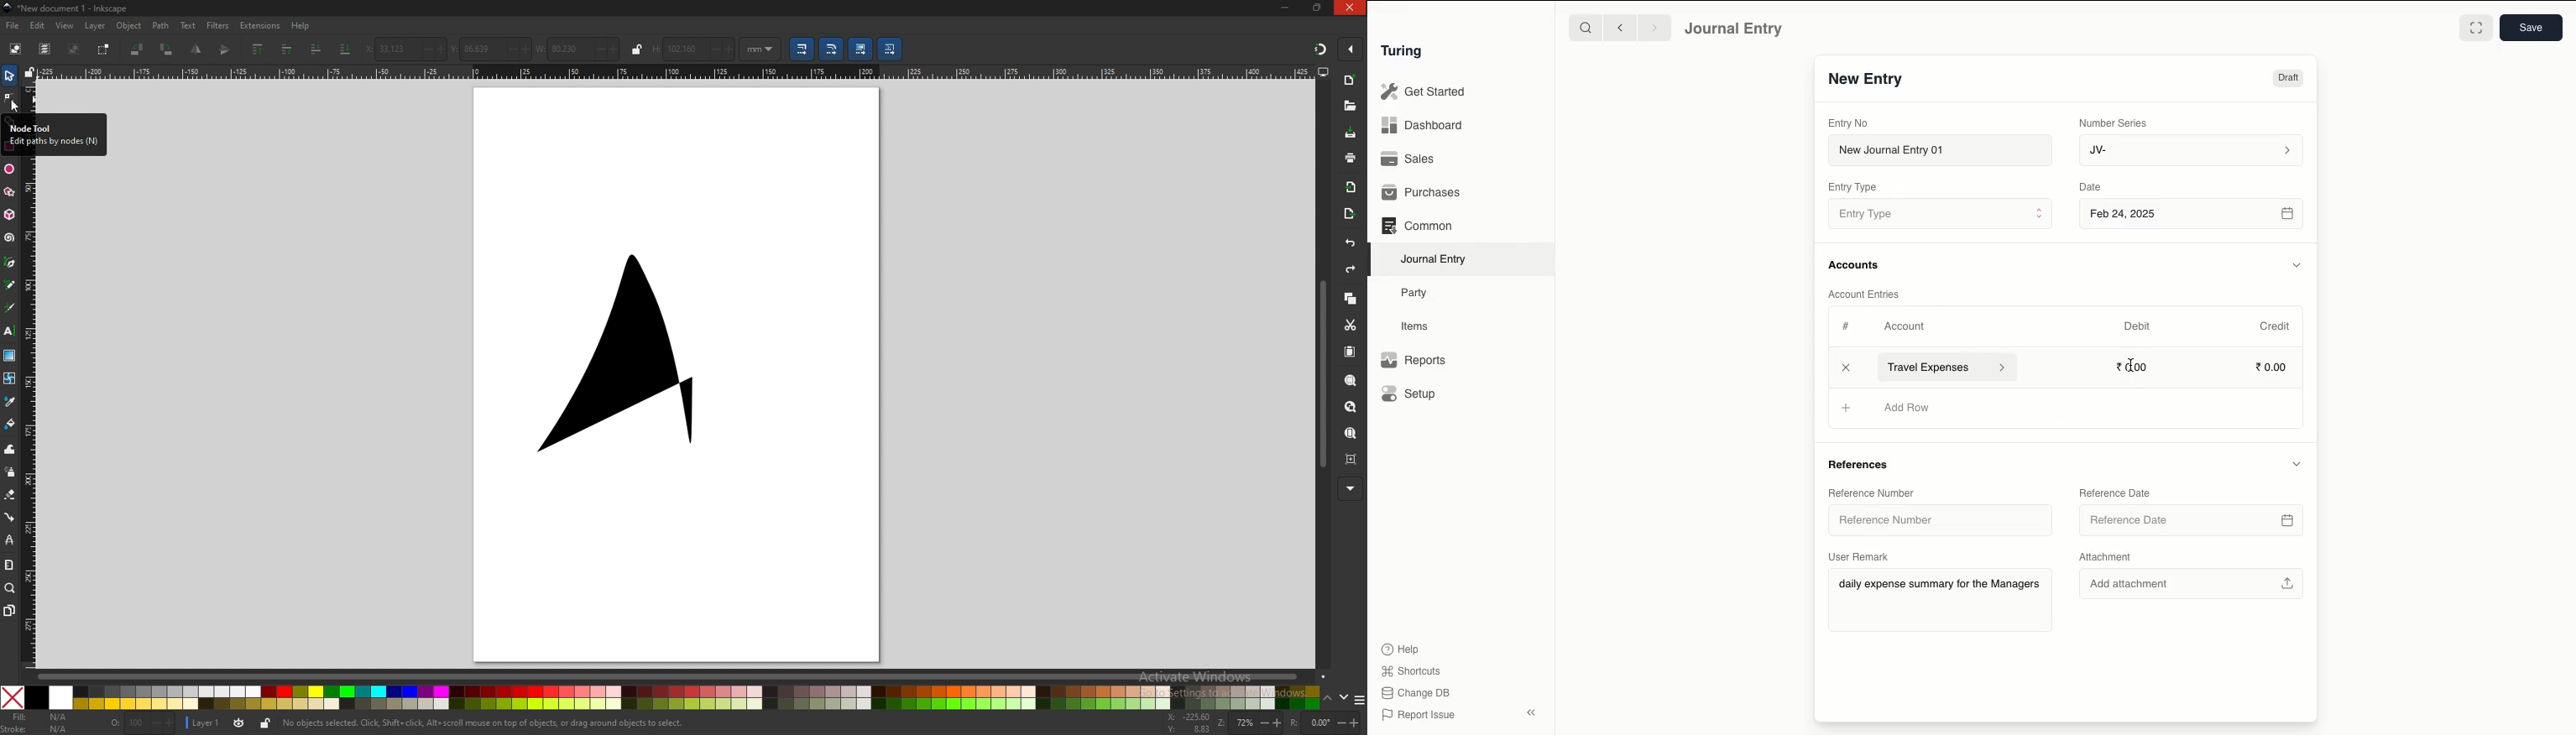 The width and height of the screenshot is (2576, 756). Describe the element at coordinates (1351, 48) in the screenshot. I see `enable snapping` at that location.